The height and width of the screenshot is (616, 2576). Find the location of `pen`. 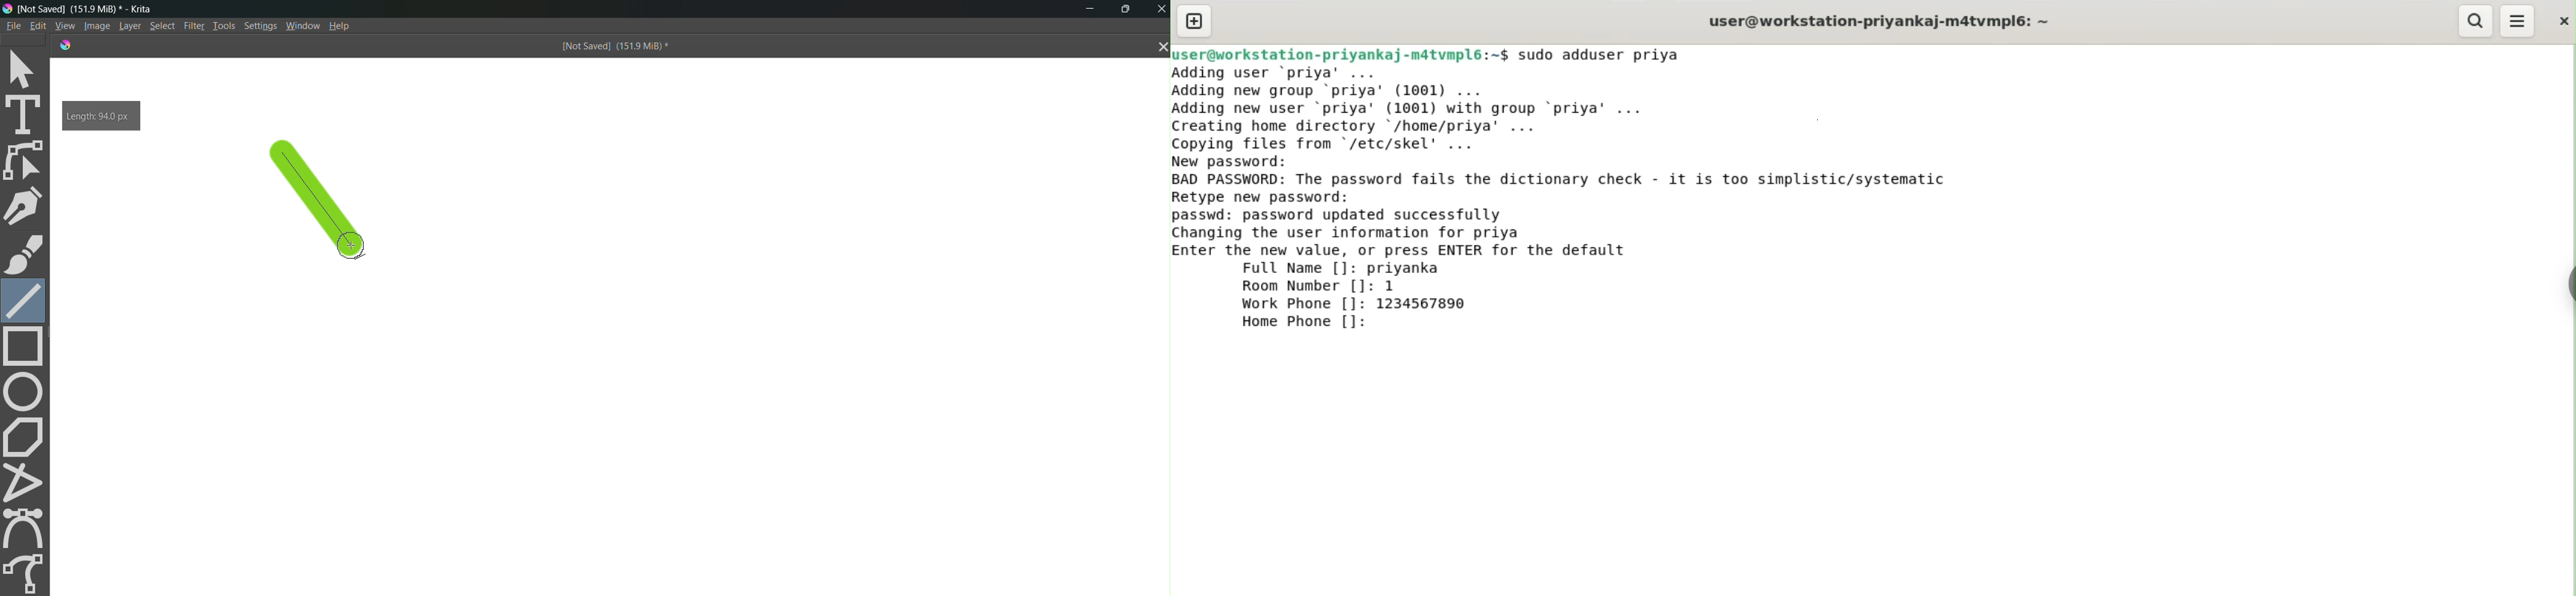

pen is located at coordinates (26, 206).